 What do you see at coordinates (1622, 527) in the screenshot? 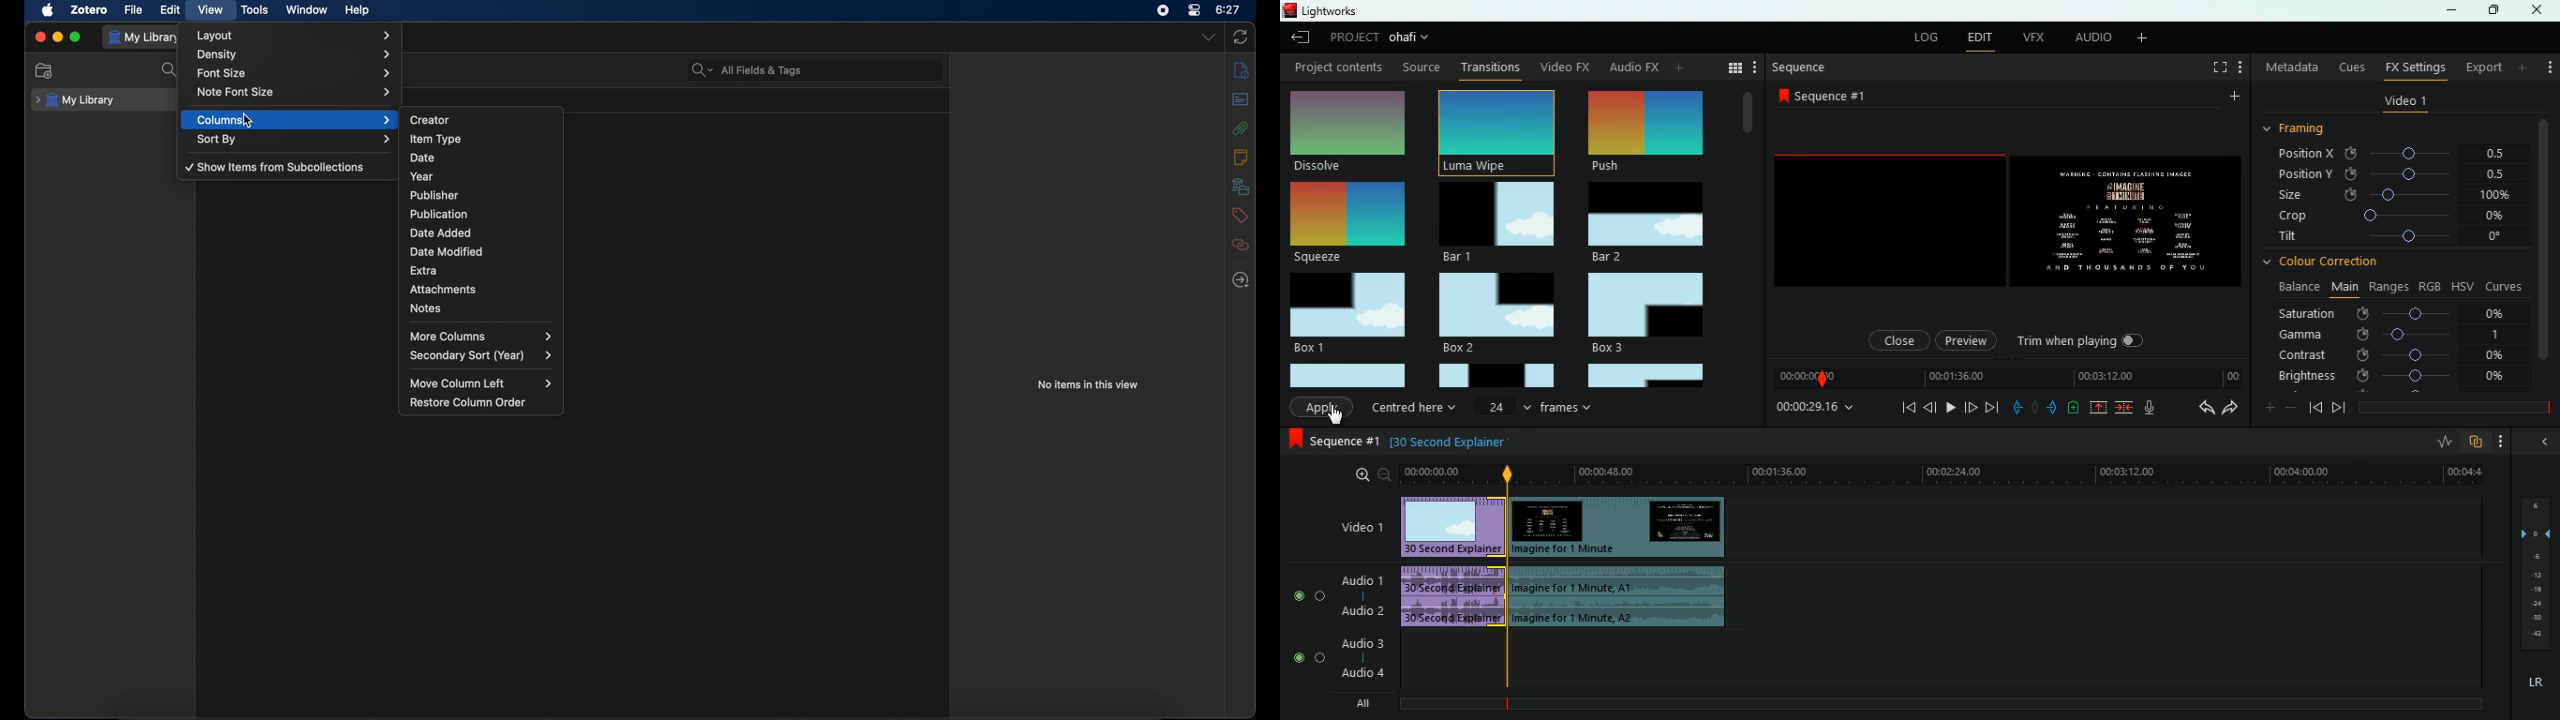
I see `video` at bounding box center [1622, 527].